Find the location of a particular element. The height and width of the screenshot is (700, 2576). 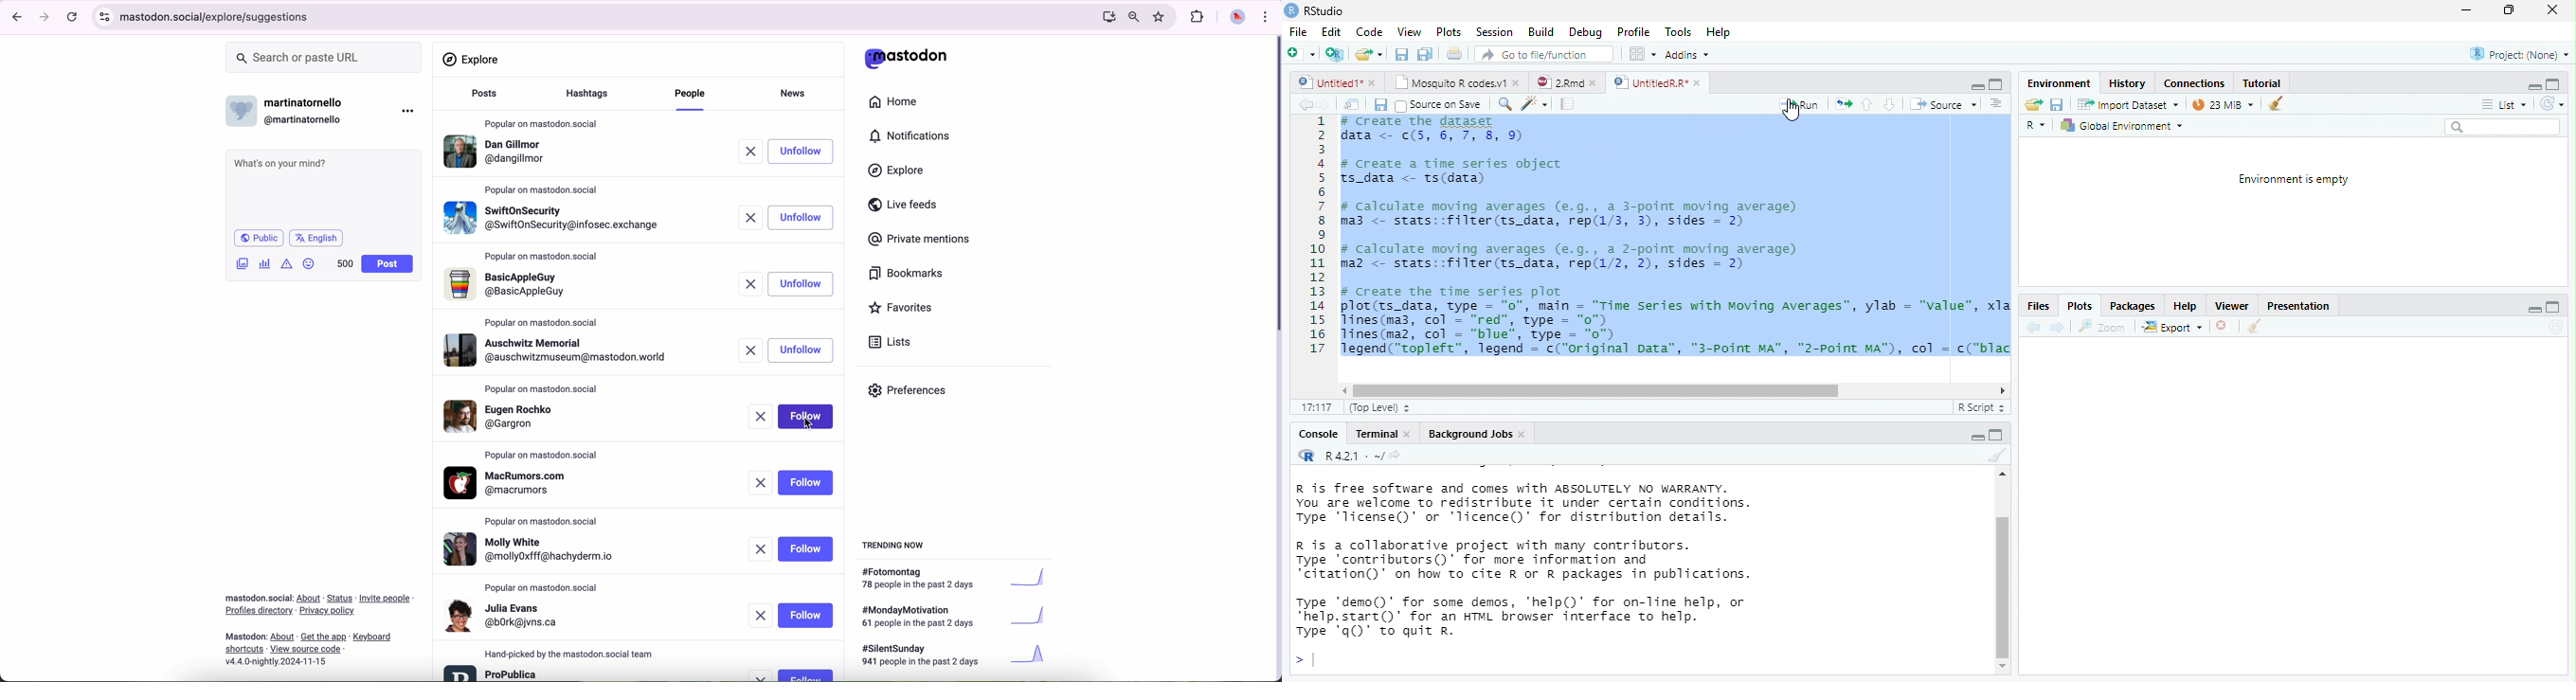

username is located at coordinates (289, 109).